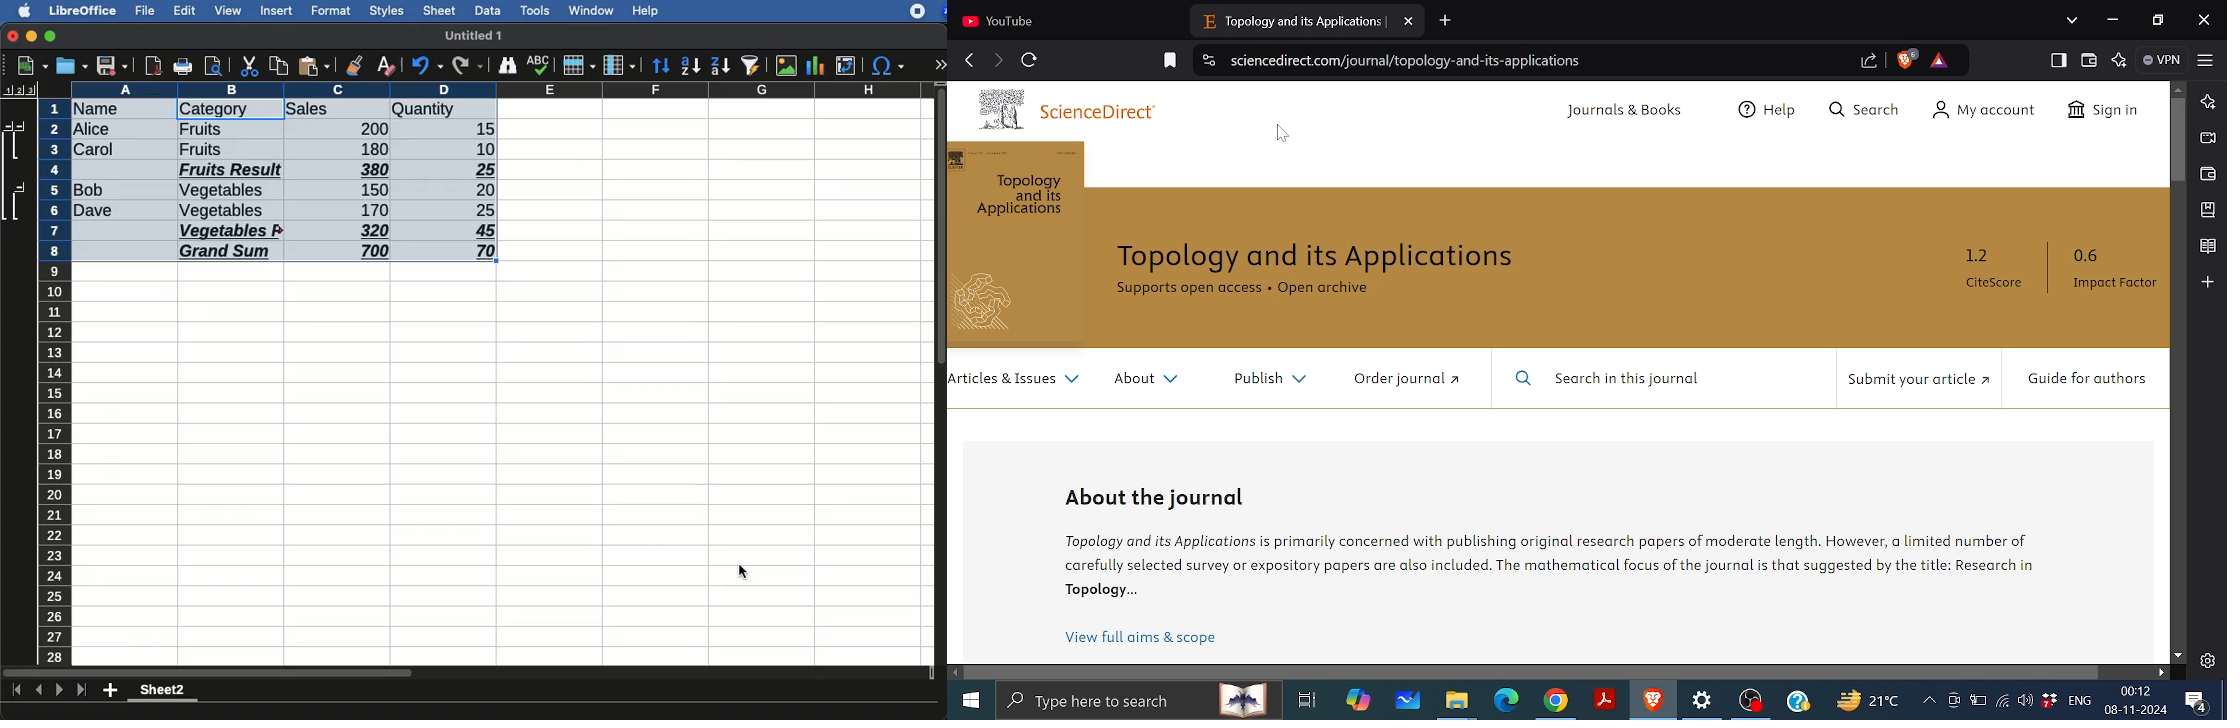 This screenshot has width=2240, height=728. I want to click on 180, so click(370, 150).